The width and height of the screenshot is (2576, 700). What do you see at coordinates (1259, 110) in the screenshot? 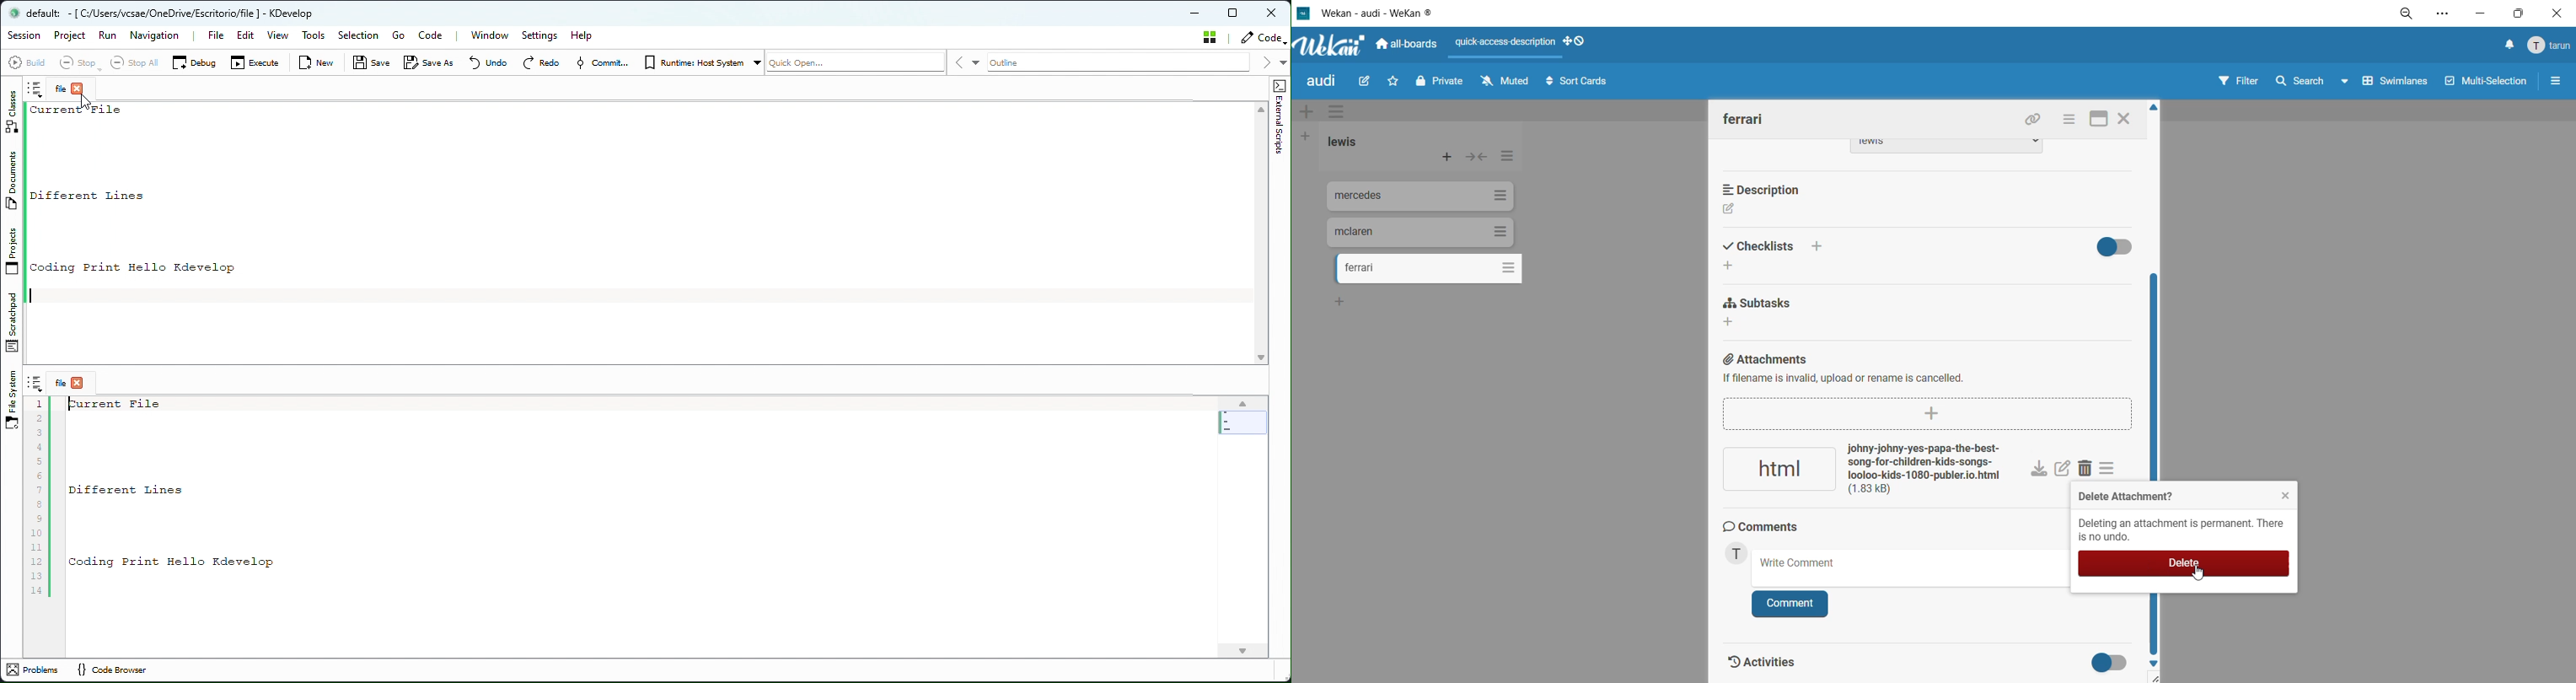
I see `Scroll Up` at bounding box center [1259, 110].